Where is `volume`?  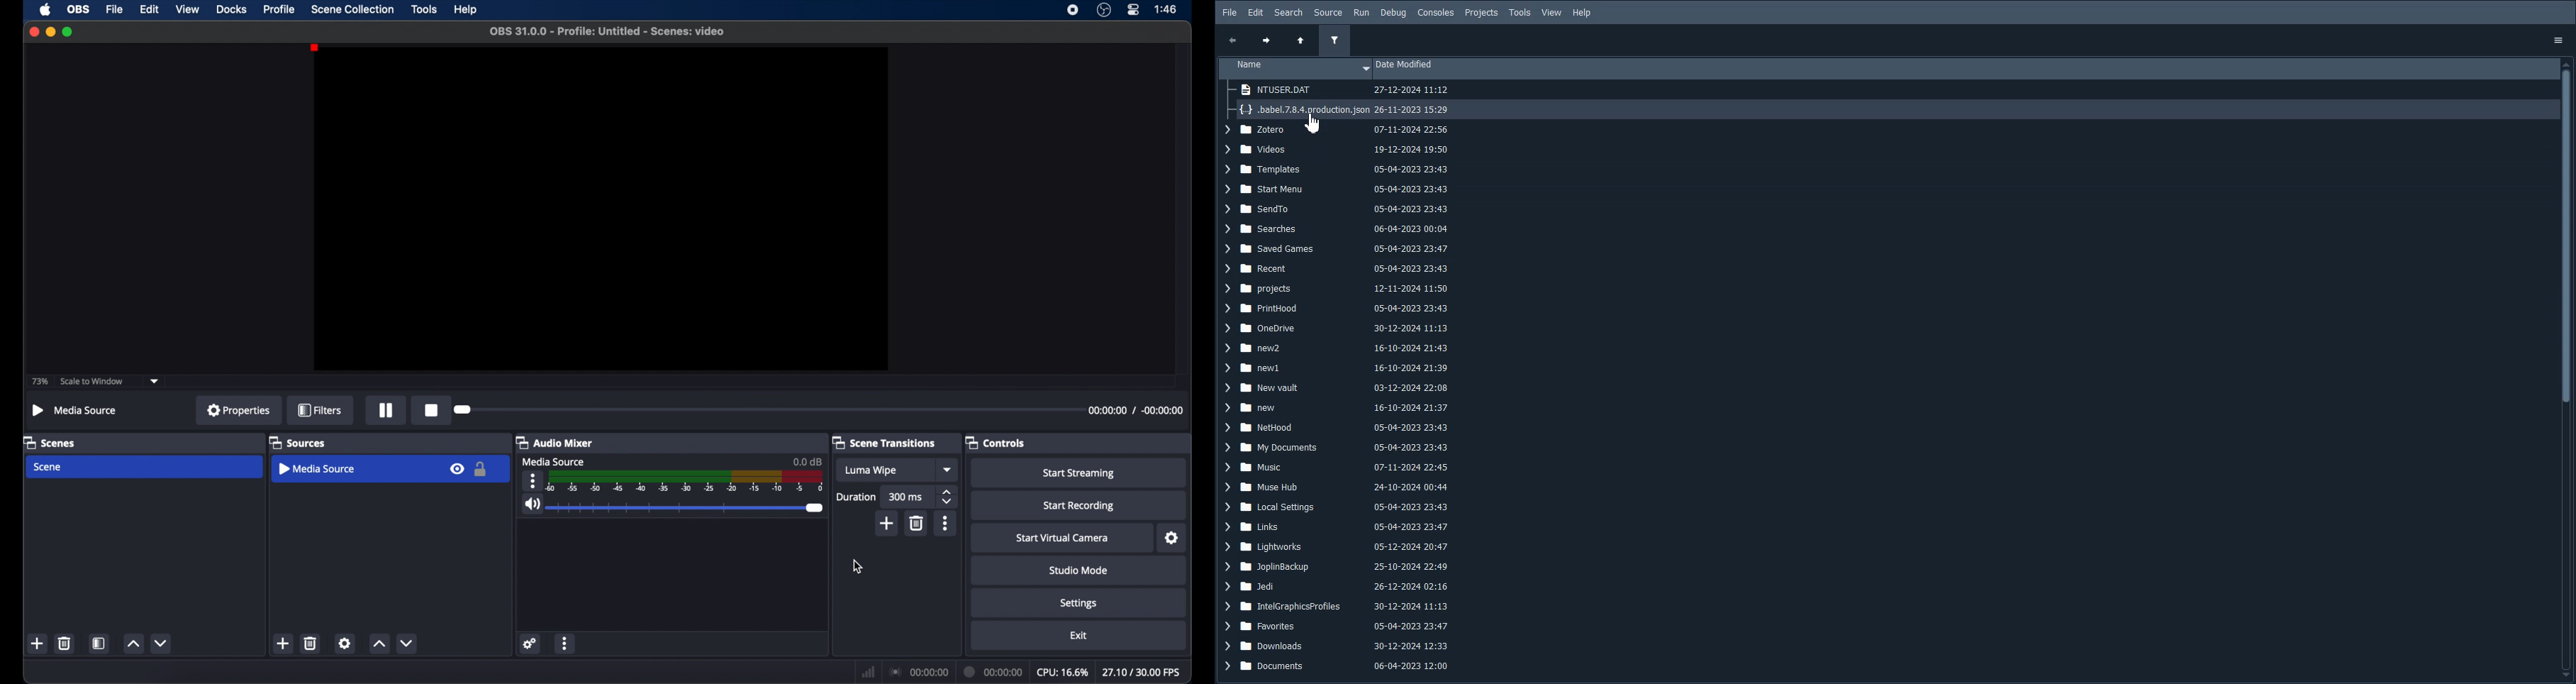
volume is located at coordinates (532, 504).